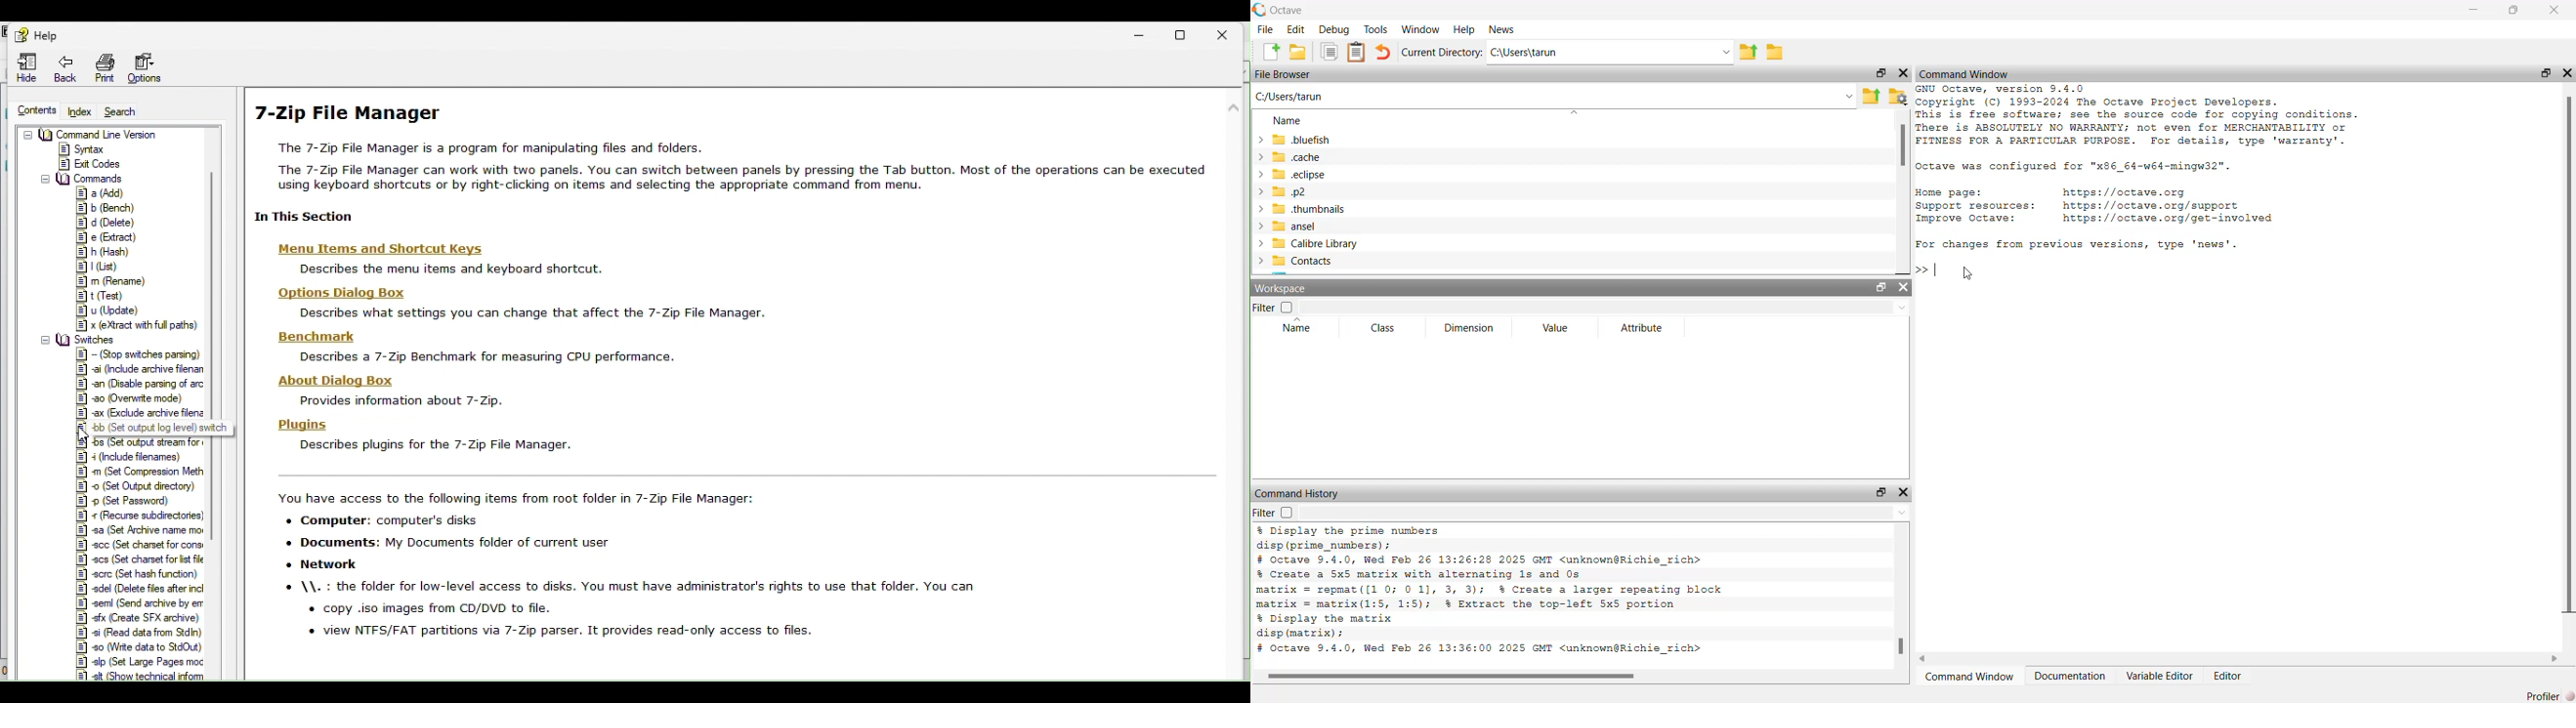 The width and height of the screenshot is (2576, 728). I want to click on .thumbnails, so click(1315, 209).